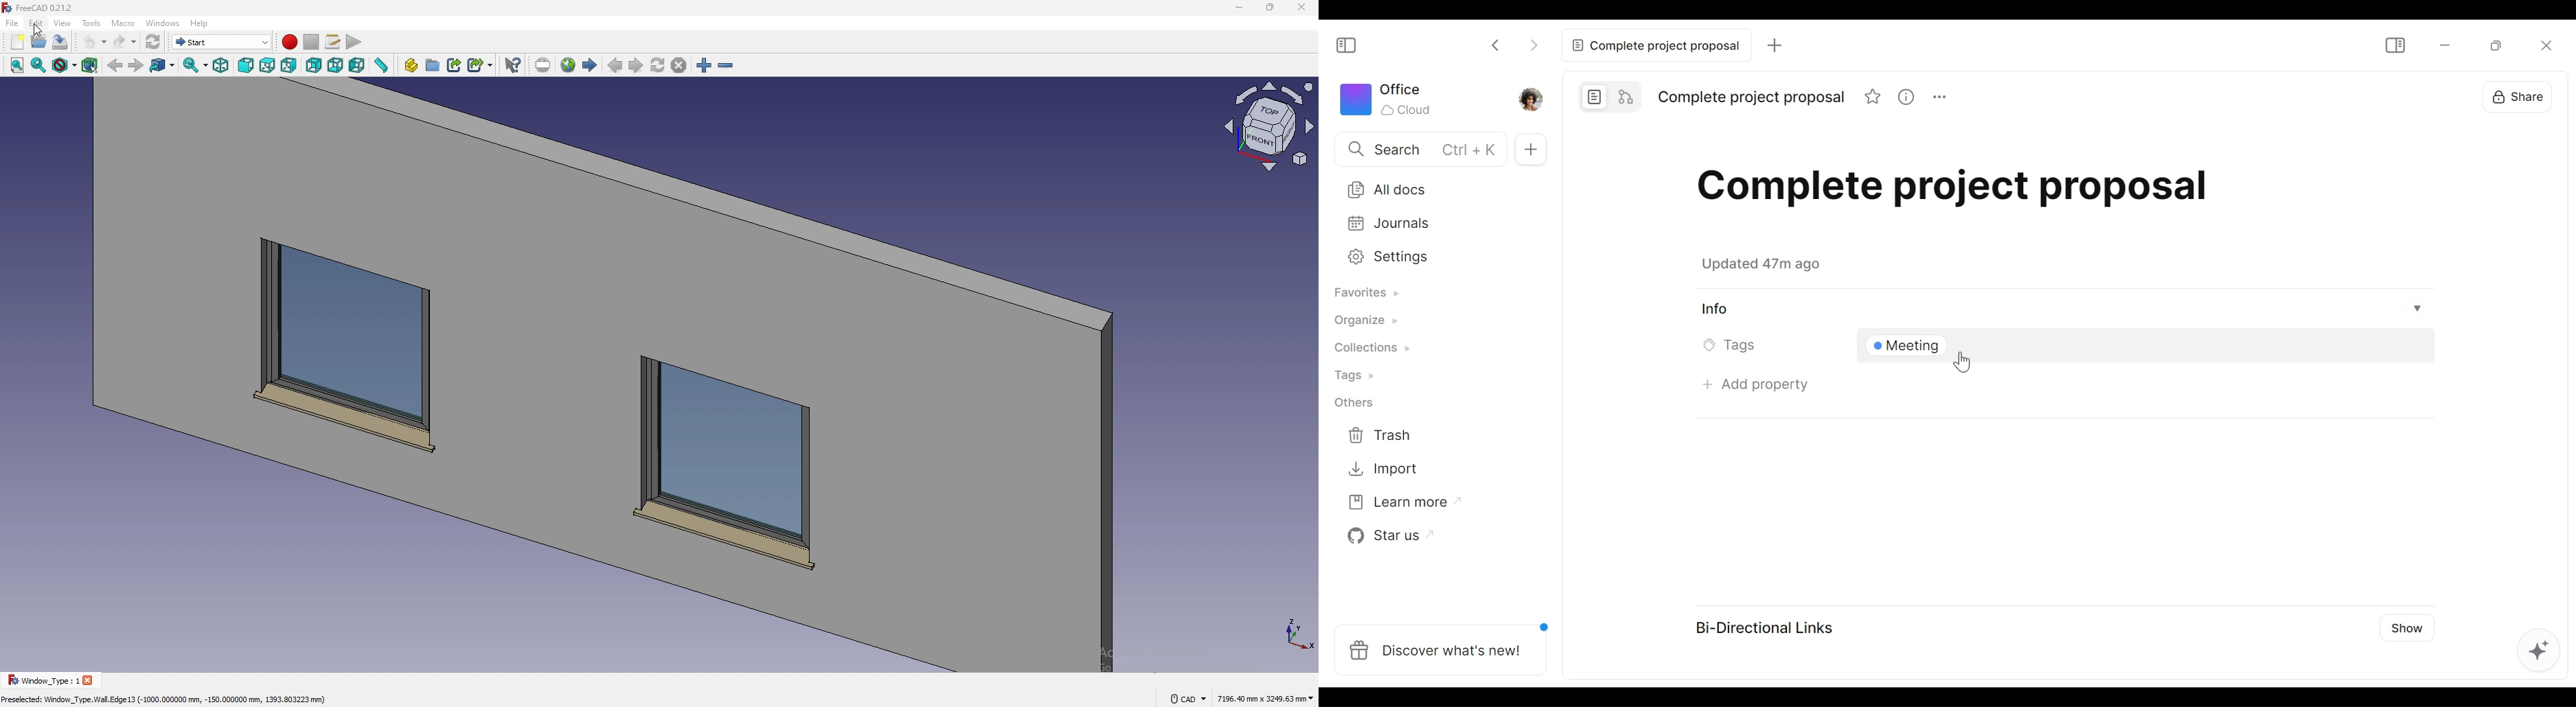  What do you see at coordinates (15, 66) in the screenshot?
I see `fit all` at bounding box center [15, 66].